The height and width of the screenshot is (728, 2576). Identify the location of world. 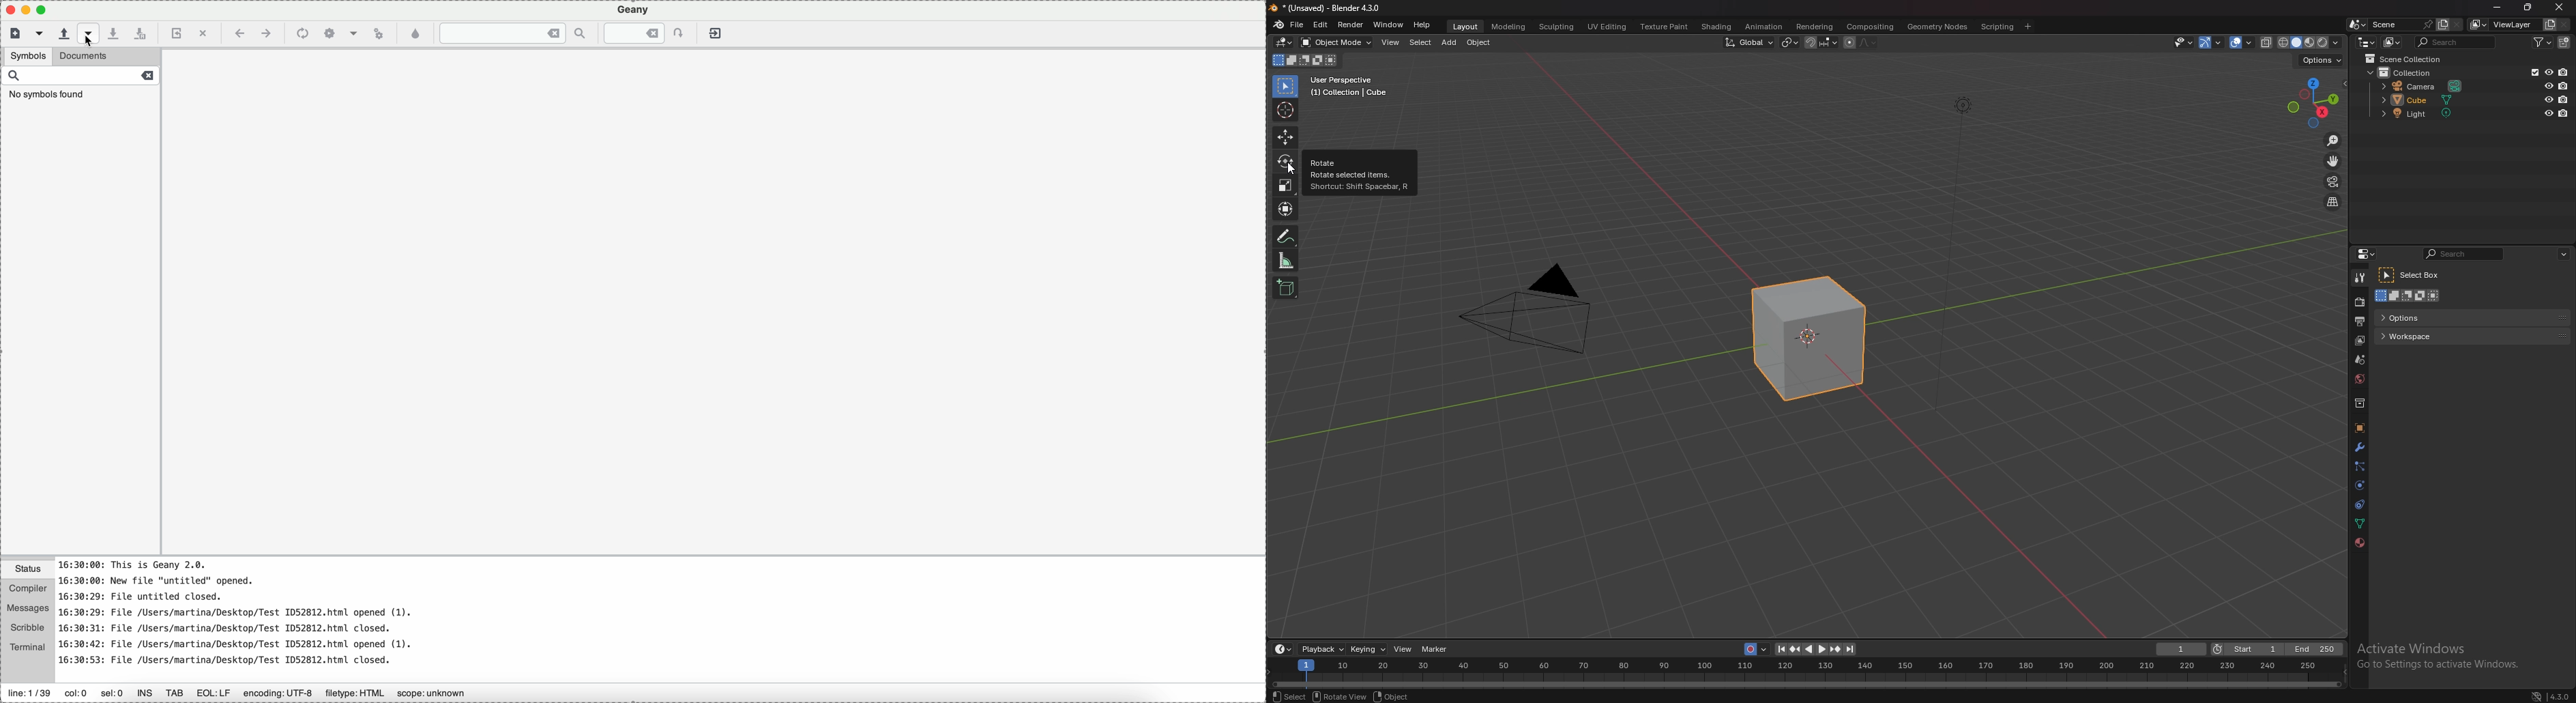
(2360, 379).